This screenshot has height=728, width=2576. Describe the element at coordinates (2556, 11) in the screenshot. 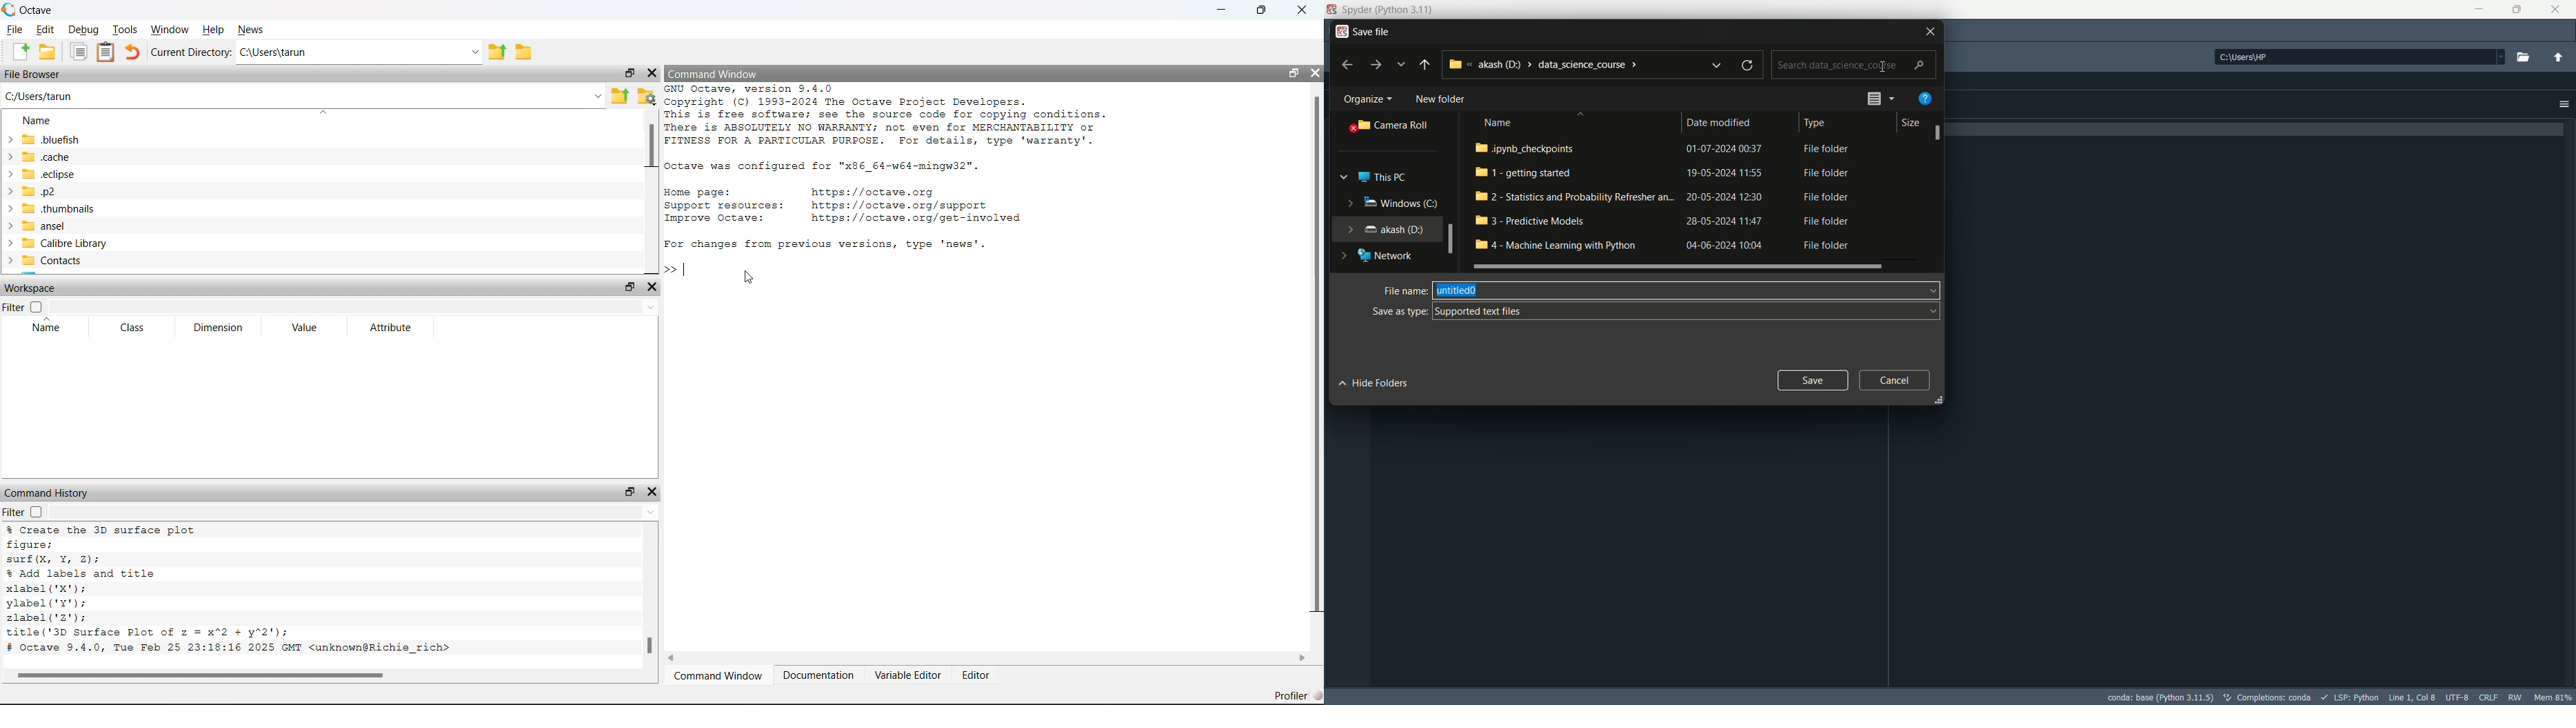

I see `close` at that location.